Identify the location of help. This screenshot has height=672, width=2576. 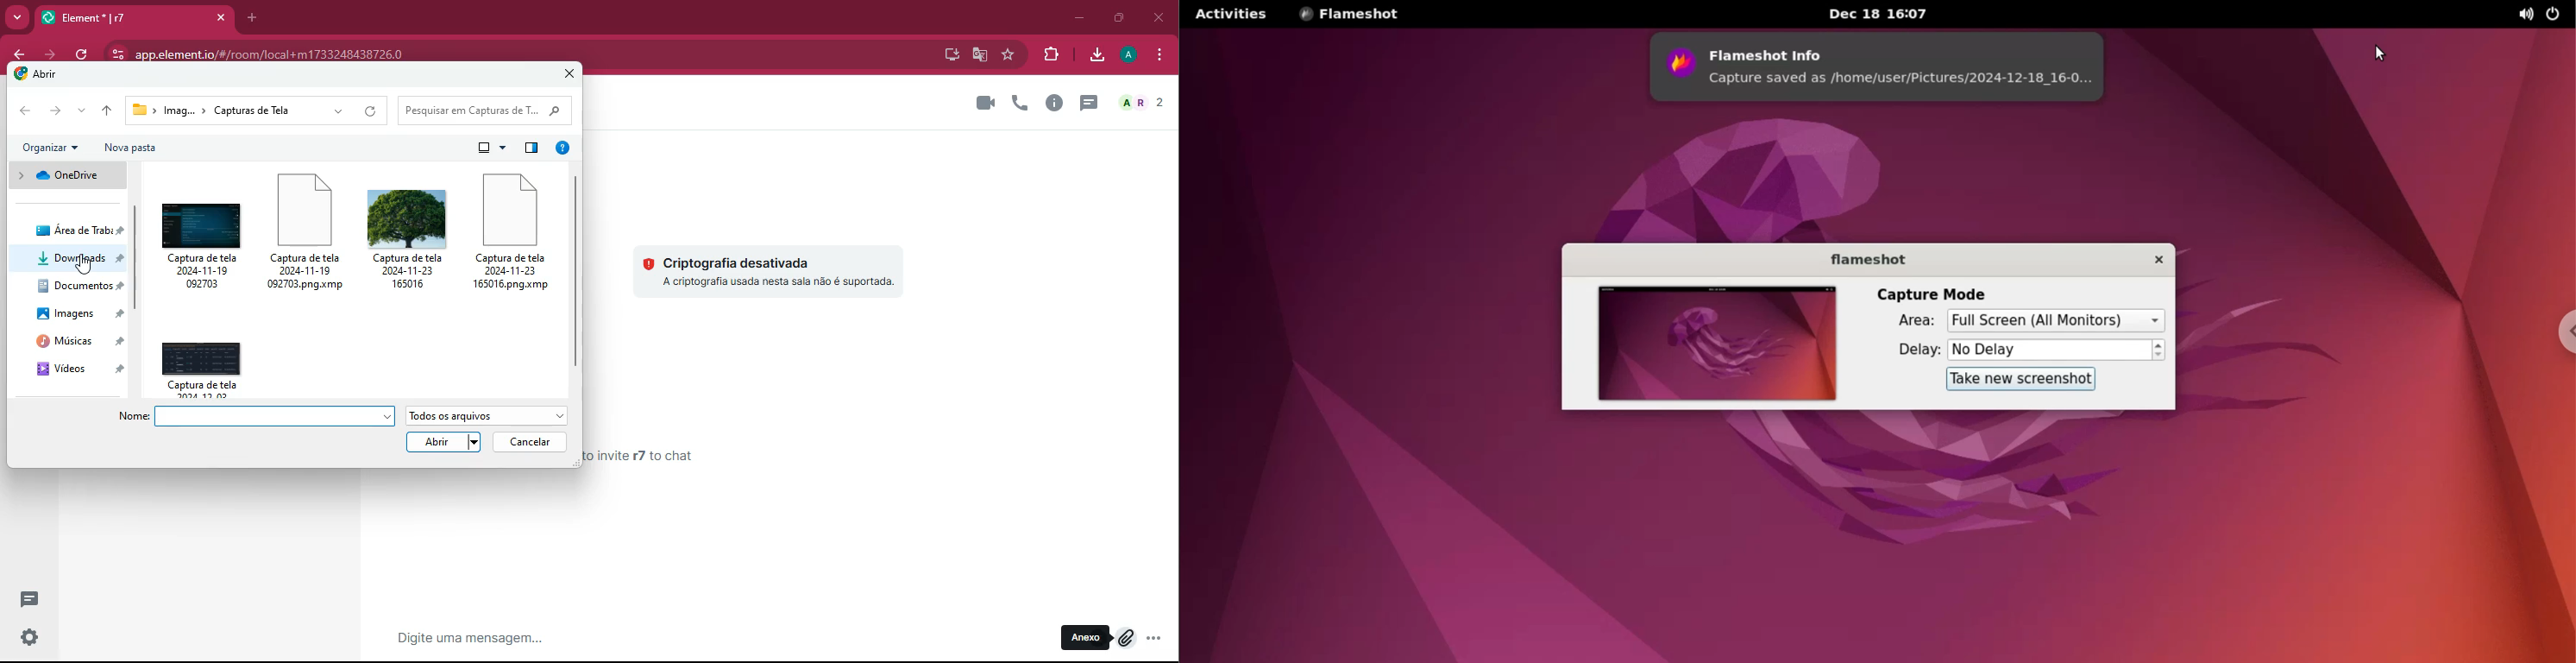
(566, 149).